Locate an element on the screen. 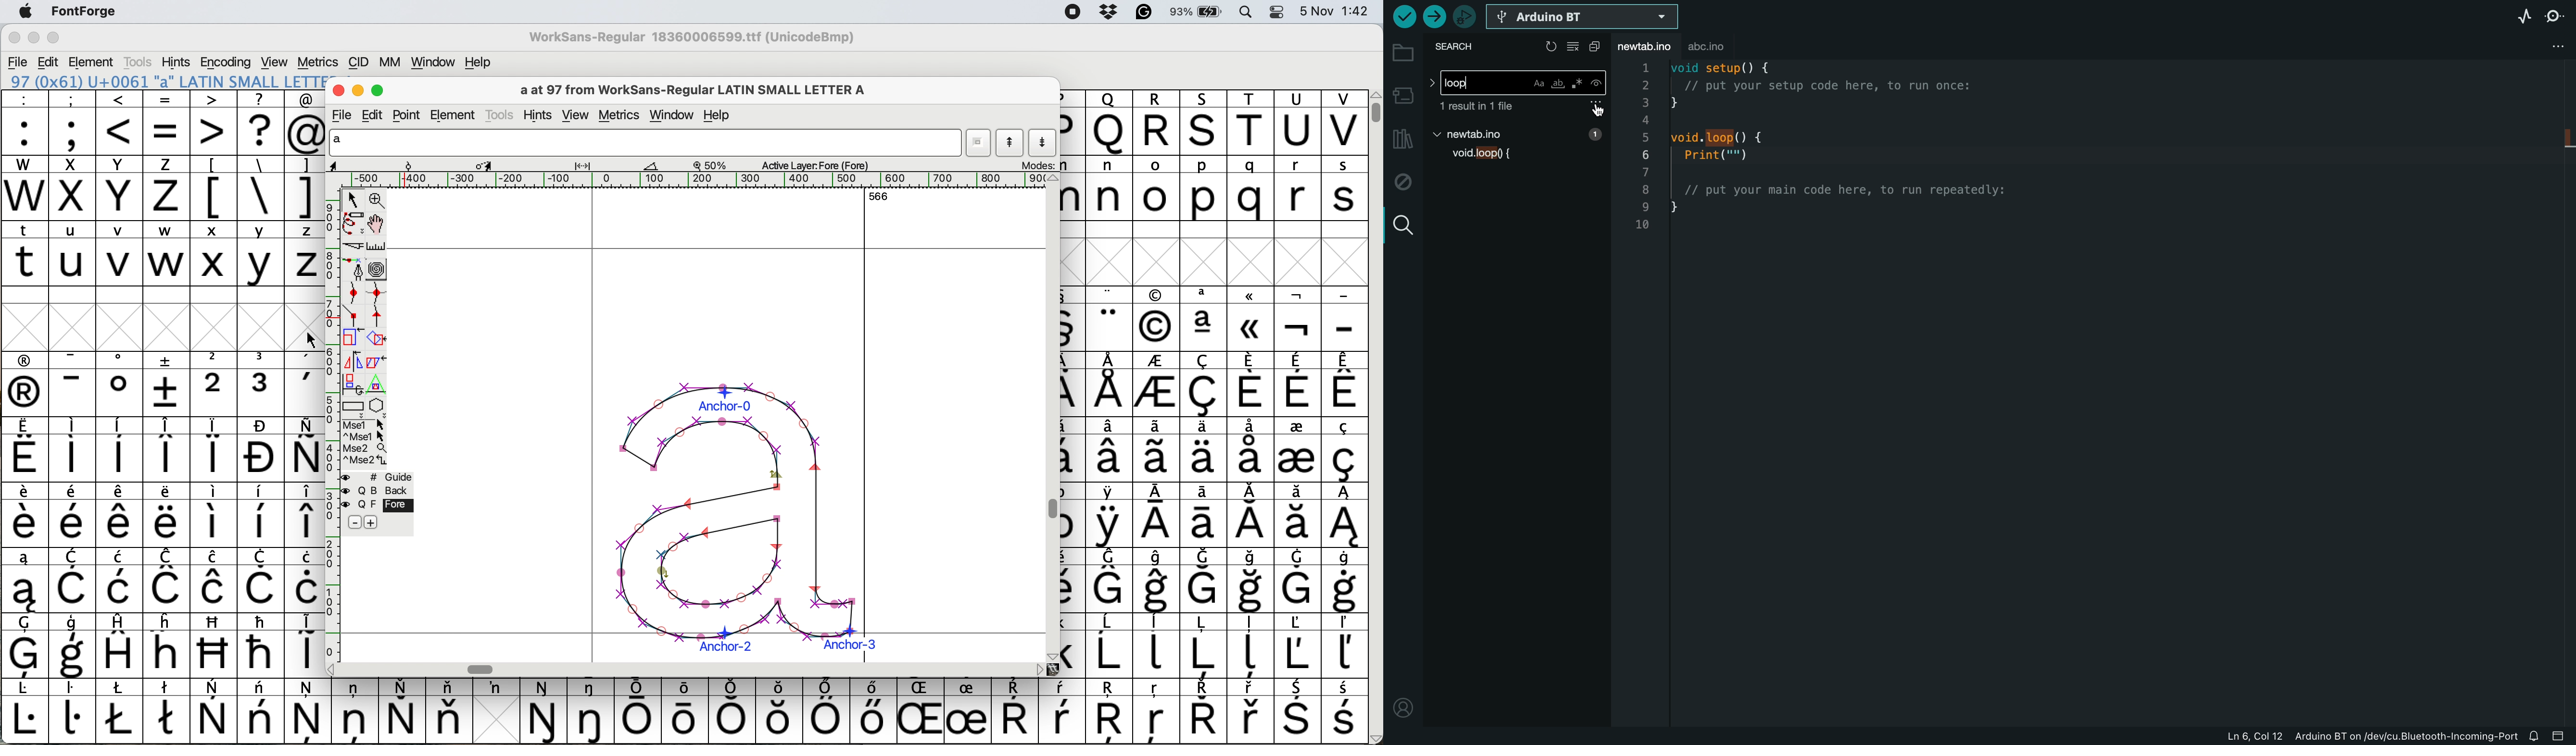 Image resolution: width=2576 pixels, height=756 pixels. symbol is located at coordinates (1110, 580).